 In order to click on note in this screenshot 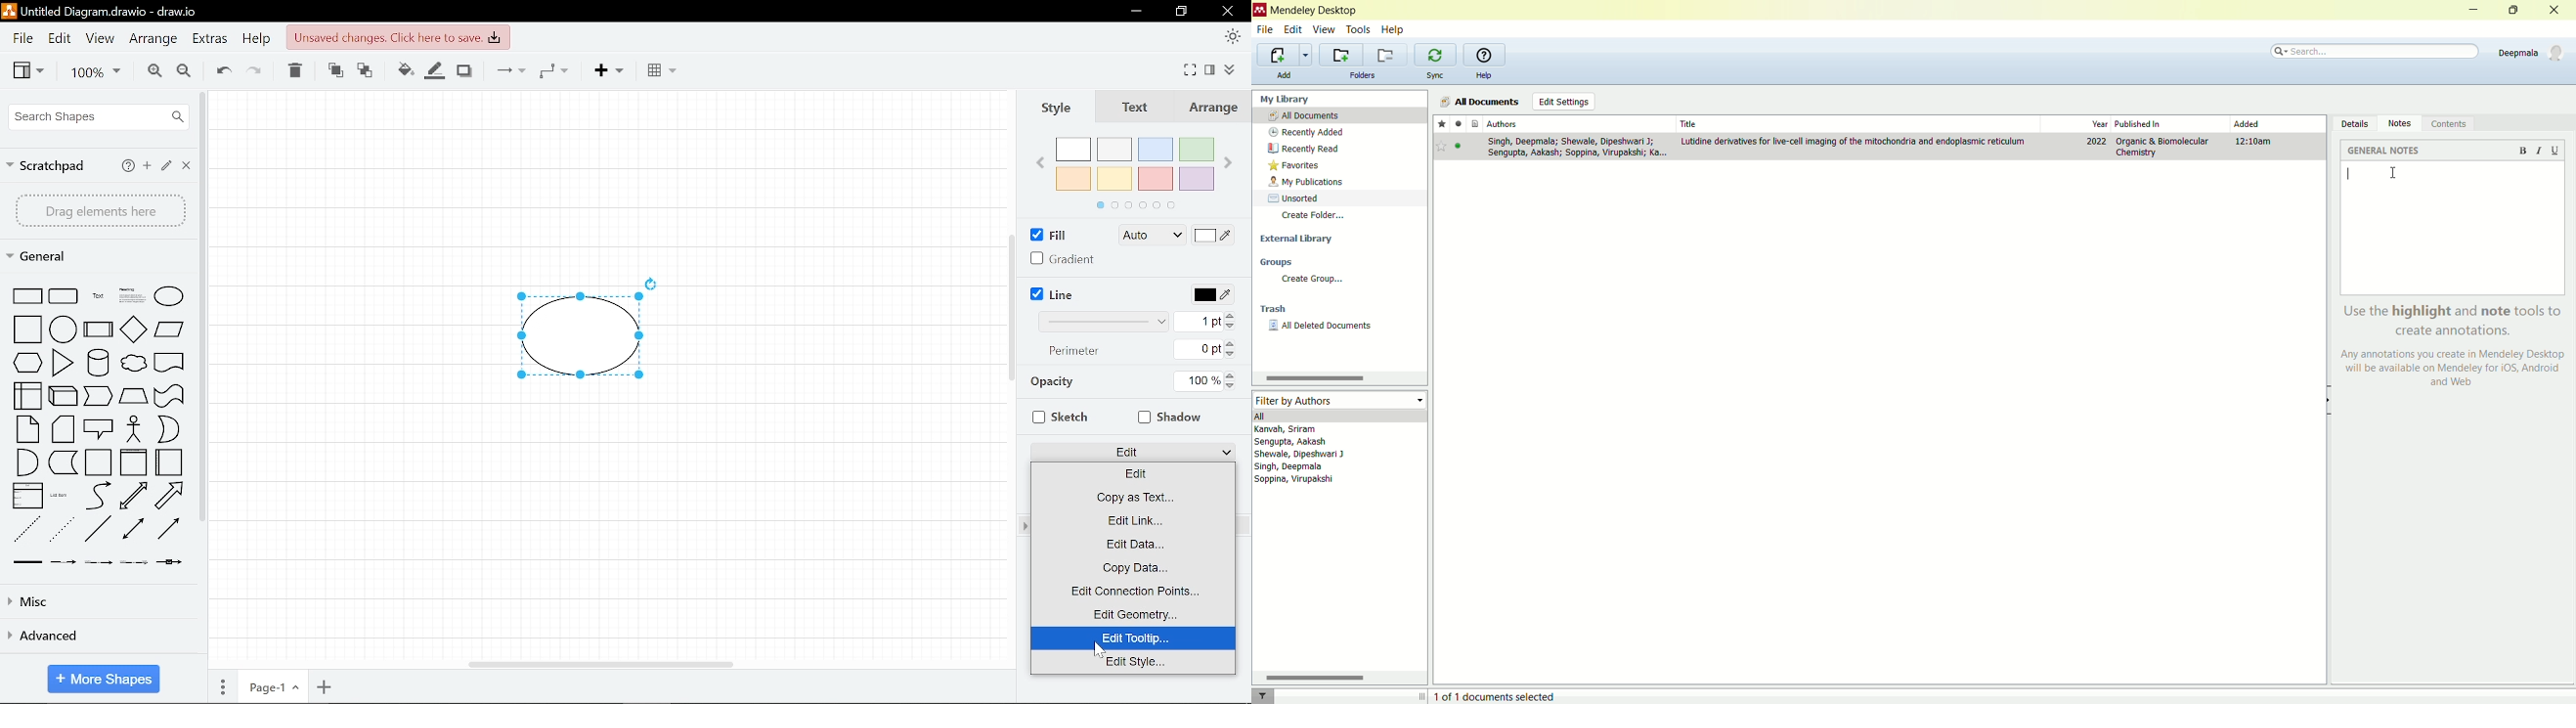, I will do `click(28, 429)`.